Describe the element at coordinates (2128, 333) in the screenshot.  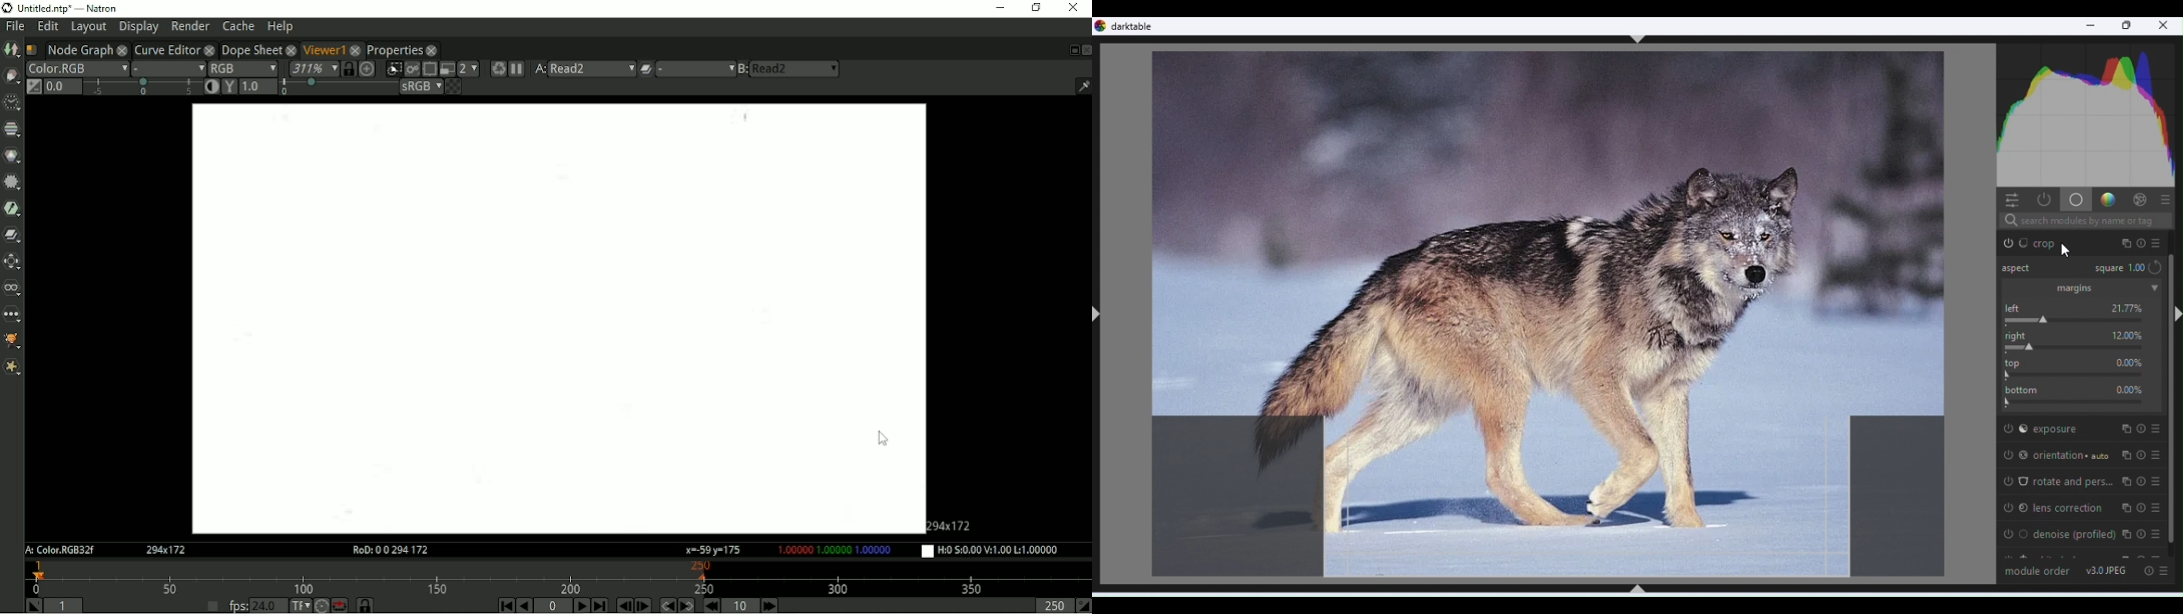
I see `value` at that location.